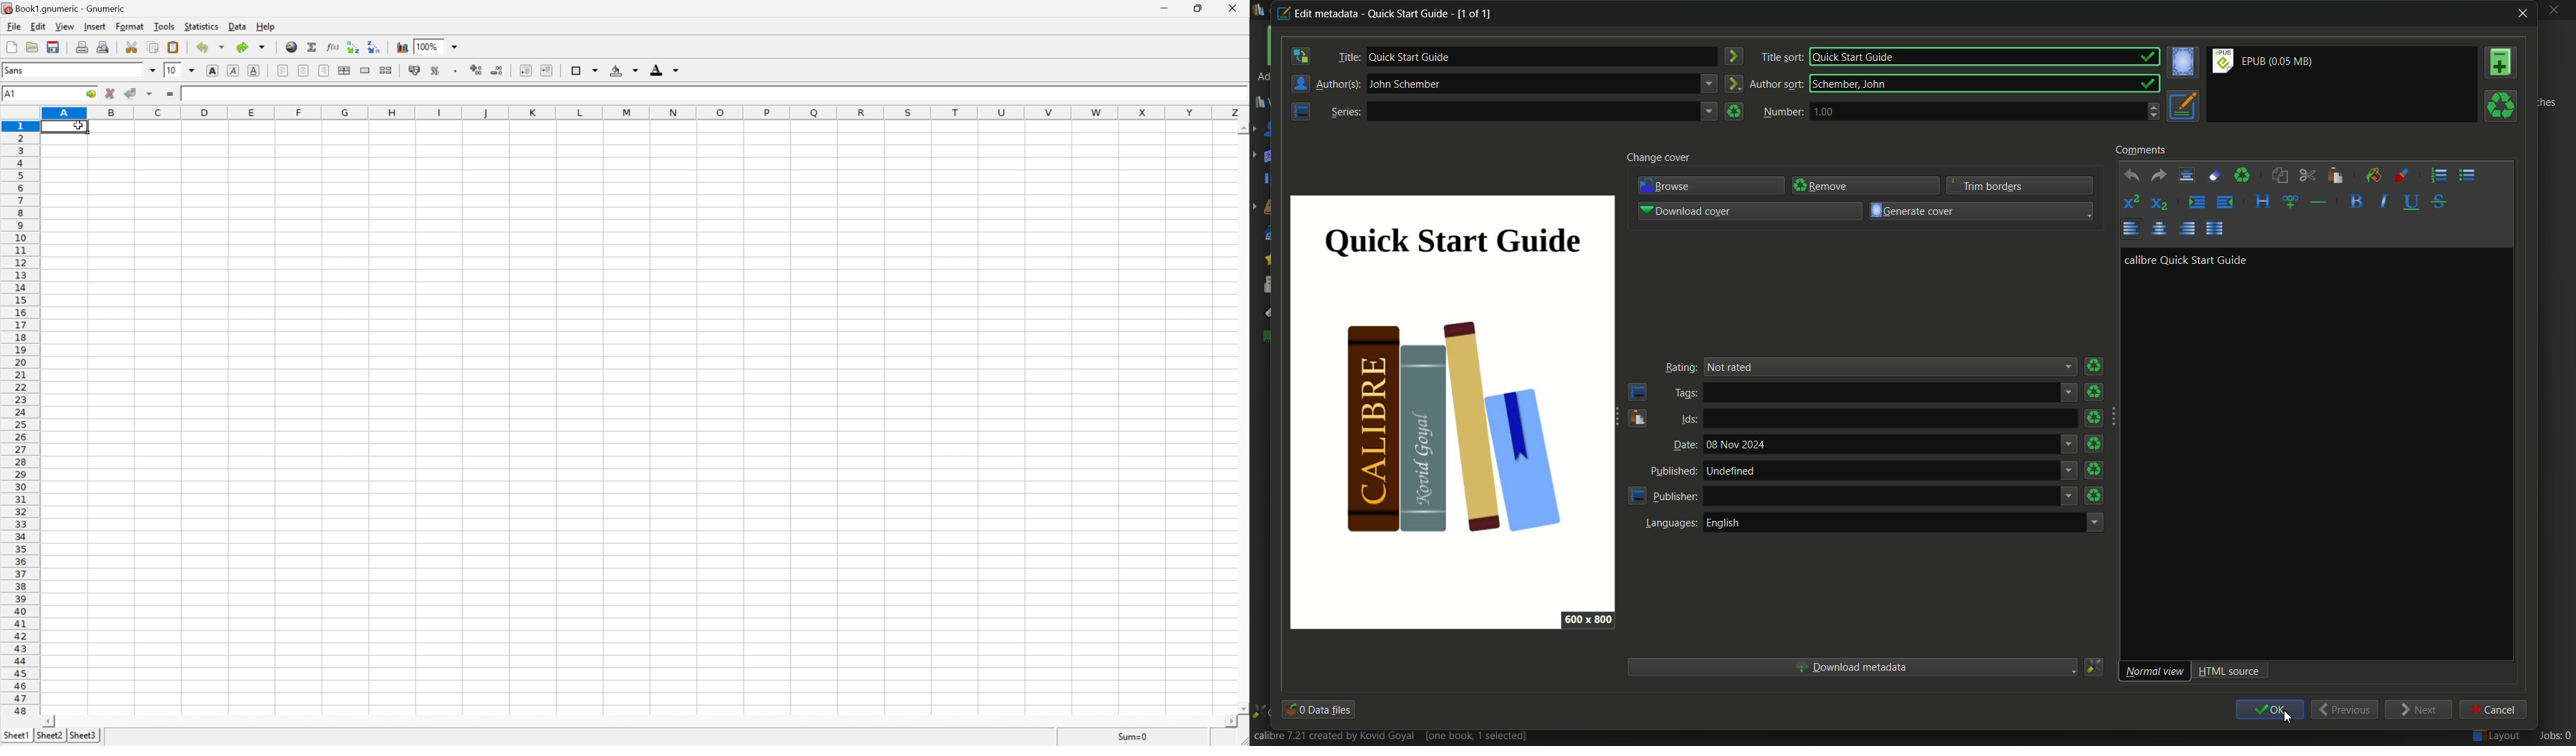 Image resolution: width=2576 pixels, height=756 pixels. What do you see at coordinates (2129, 229) in the screenshot?
I see `align left` at bounding box center [2129, 229].